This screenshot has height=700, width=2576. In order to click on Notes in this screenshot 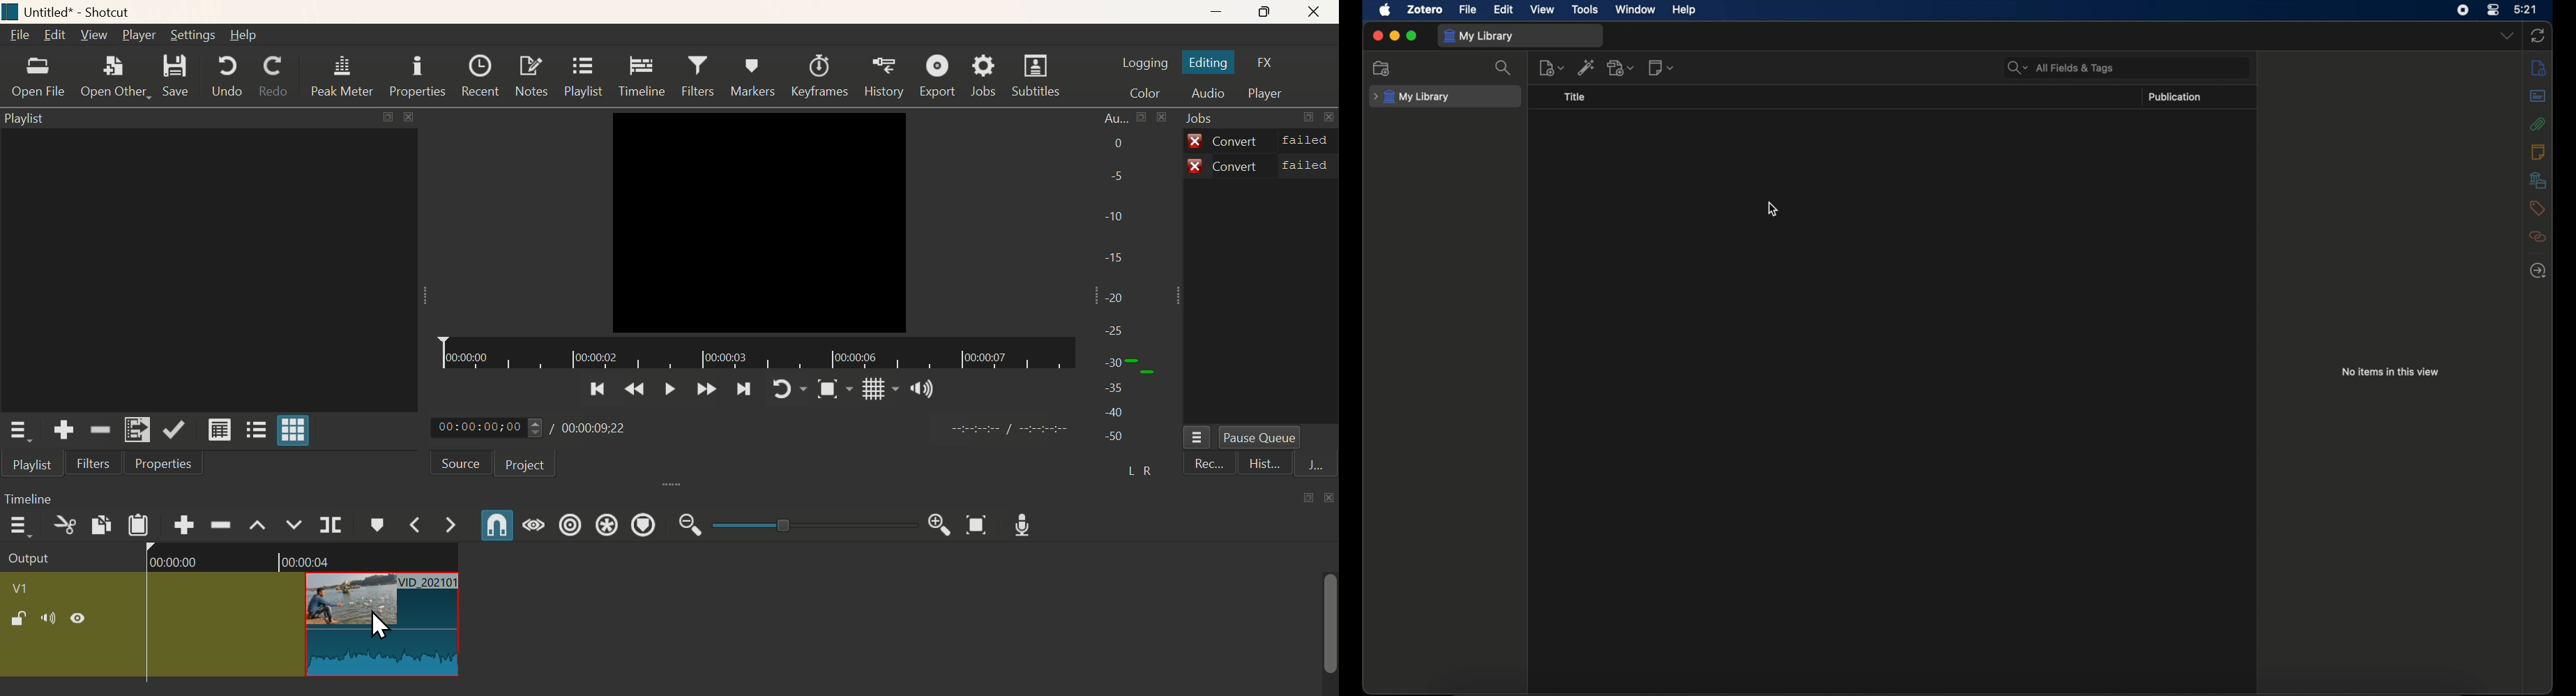, I will do `click(529, 77)`.